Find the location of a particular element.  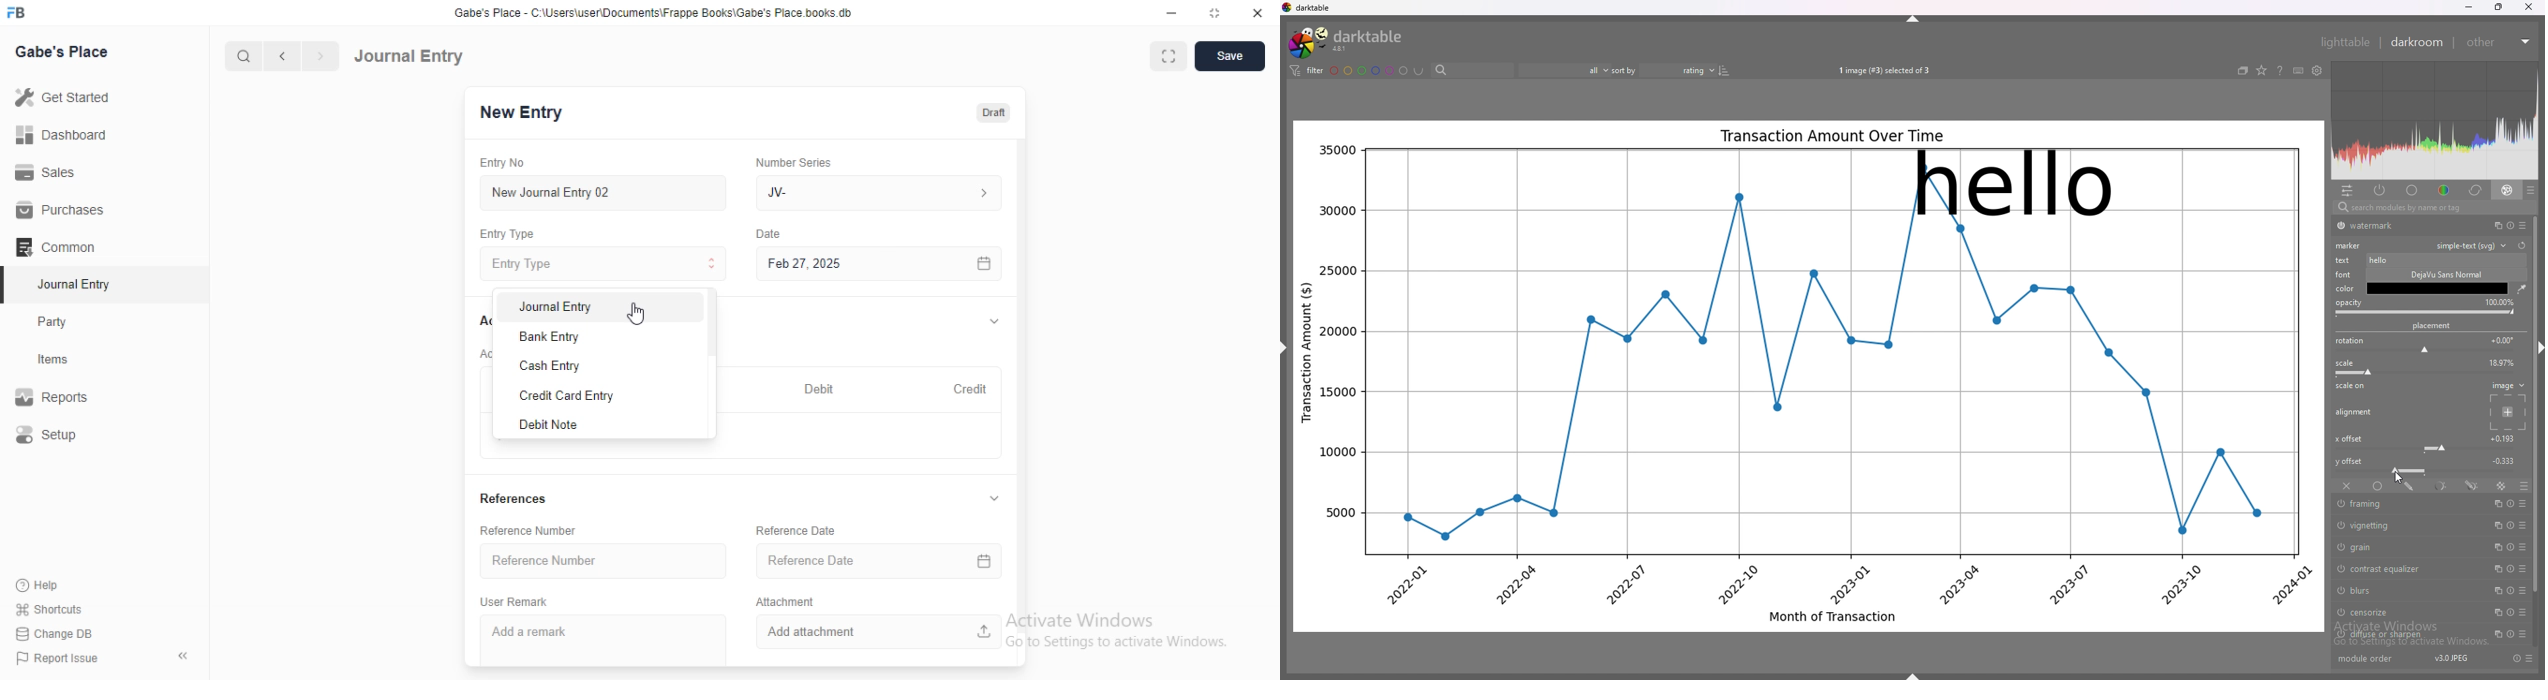

Credit is located at coordinates (971, 390).